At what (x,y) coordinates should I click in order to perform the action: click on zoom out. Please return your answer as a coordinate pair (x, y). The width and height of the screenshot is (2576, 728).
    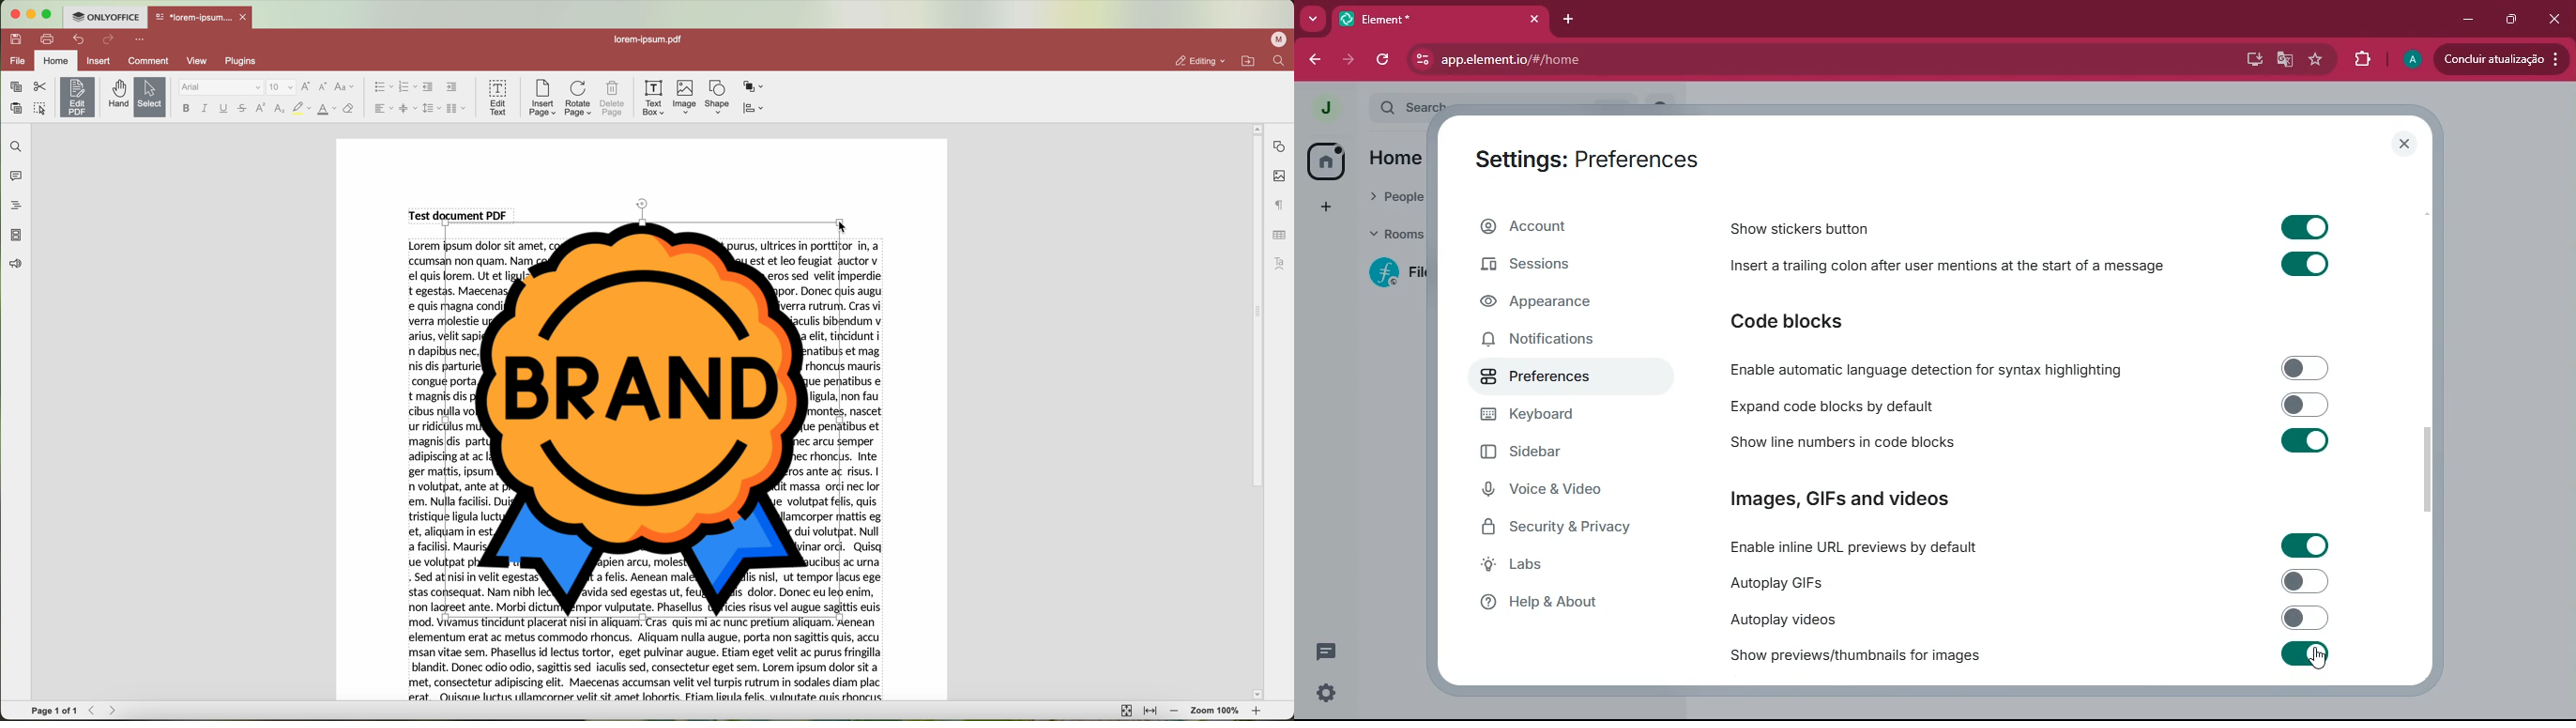
    Looking at the image, I should click on (1175, 711).